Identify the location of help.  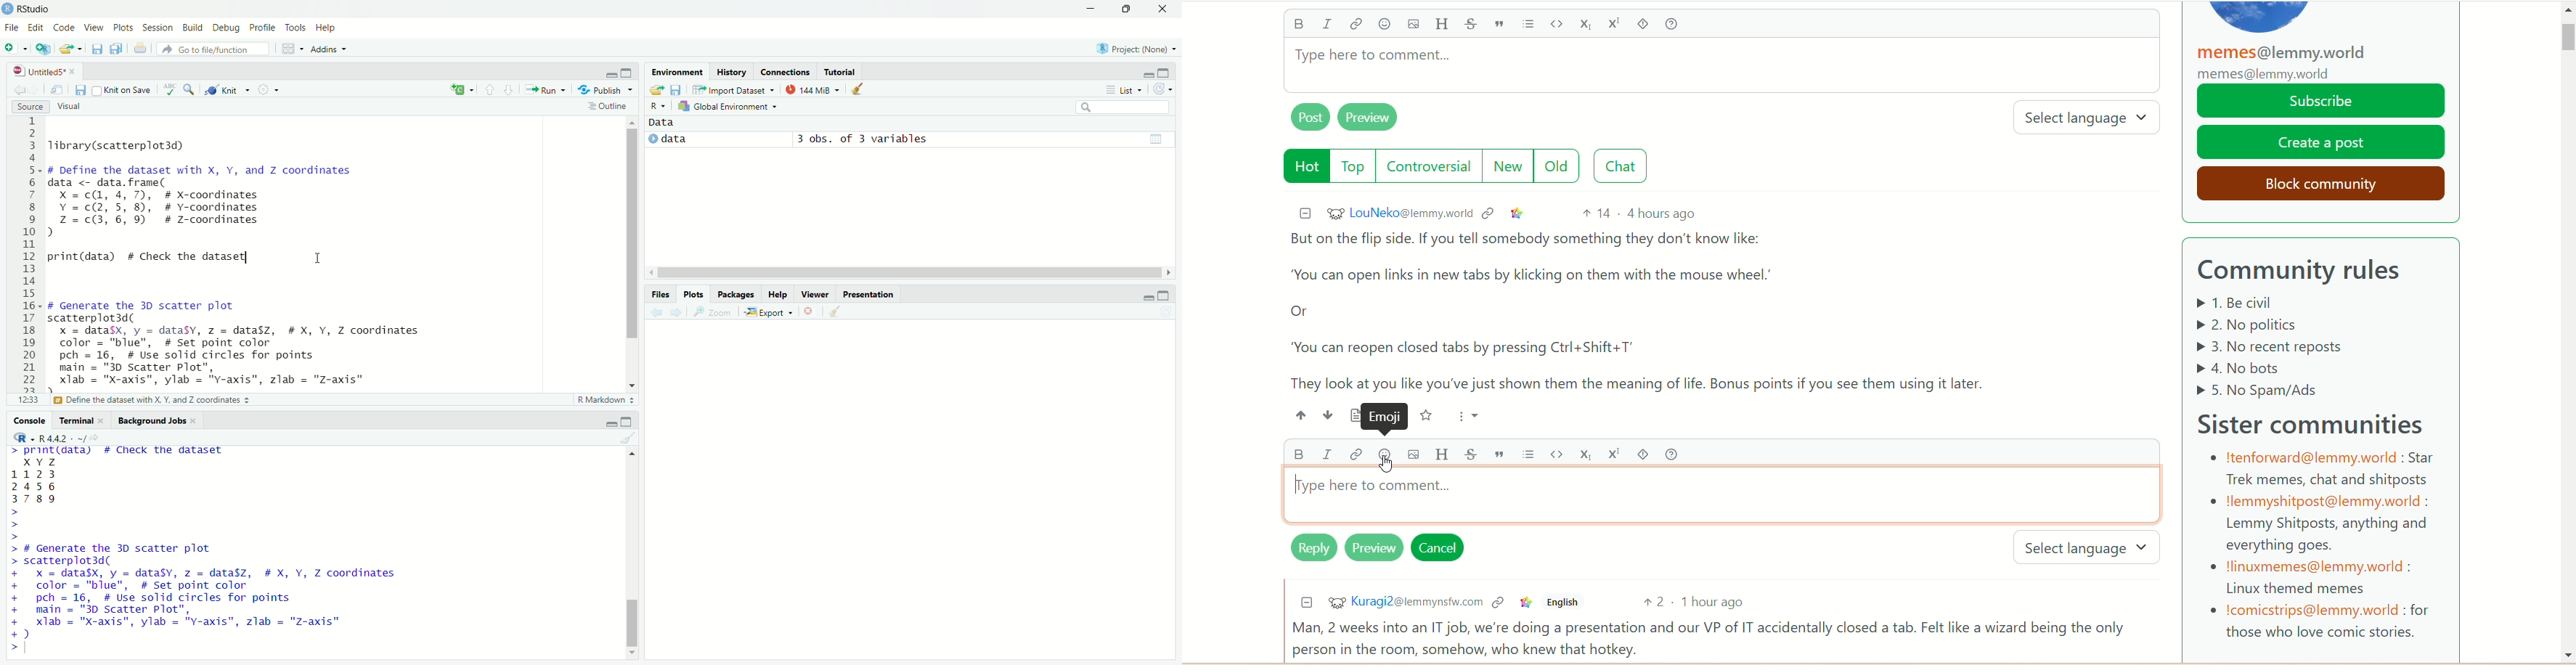
(1671, 453).